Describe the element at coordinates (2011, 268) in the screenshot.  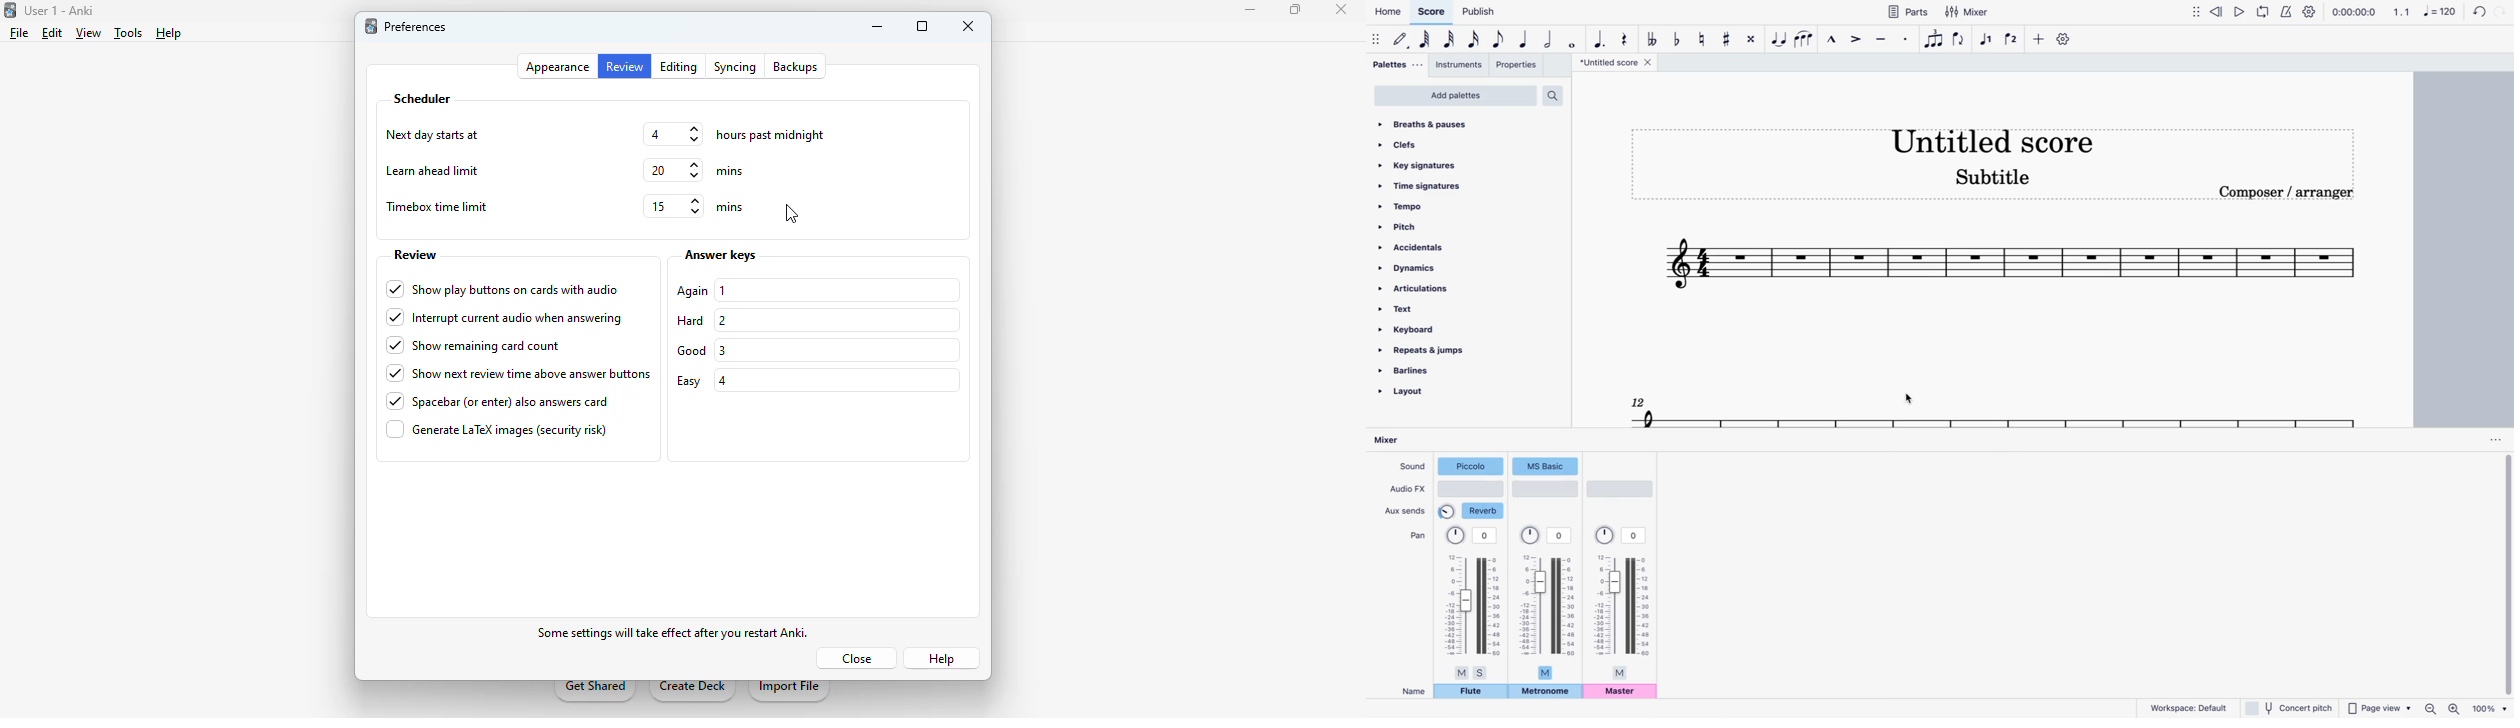
I see `scale` at that location.